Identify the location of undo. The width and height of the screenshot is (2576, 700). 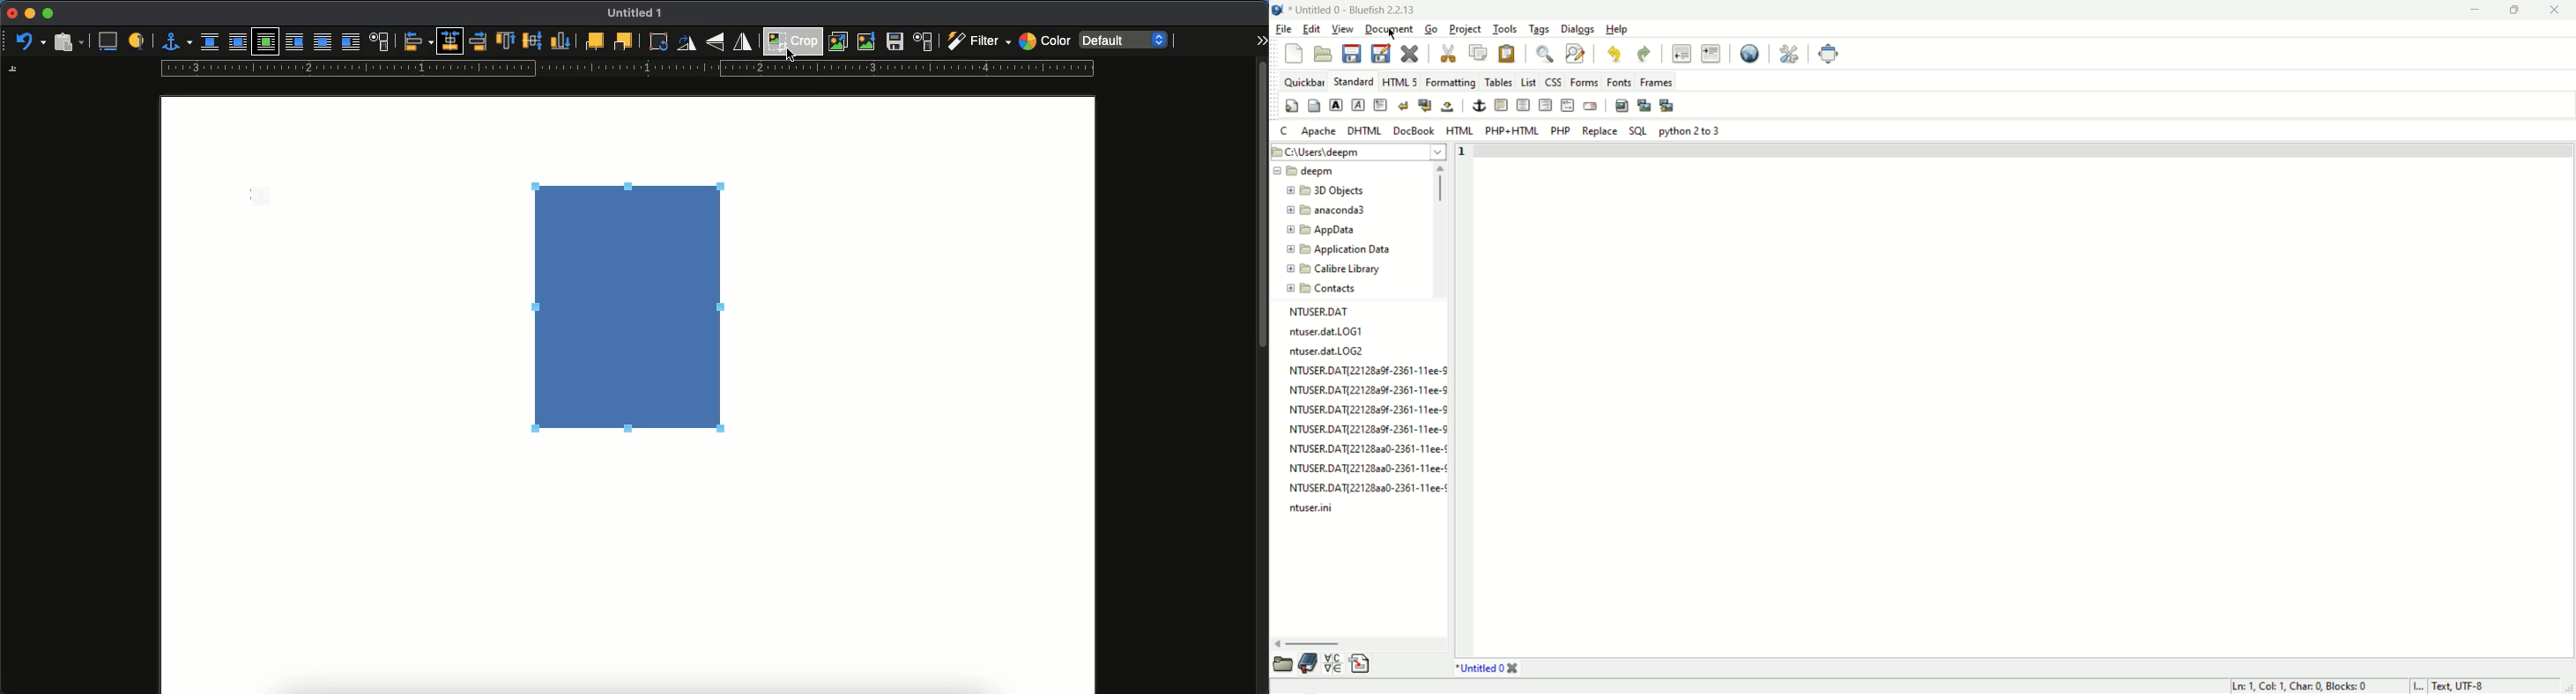
(1616, 54).